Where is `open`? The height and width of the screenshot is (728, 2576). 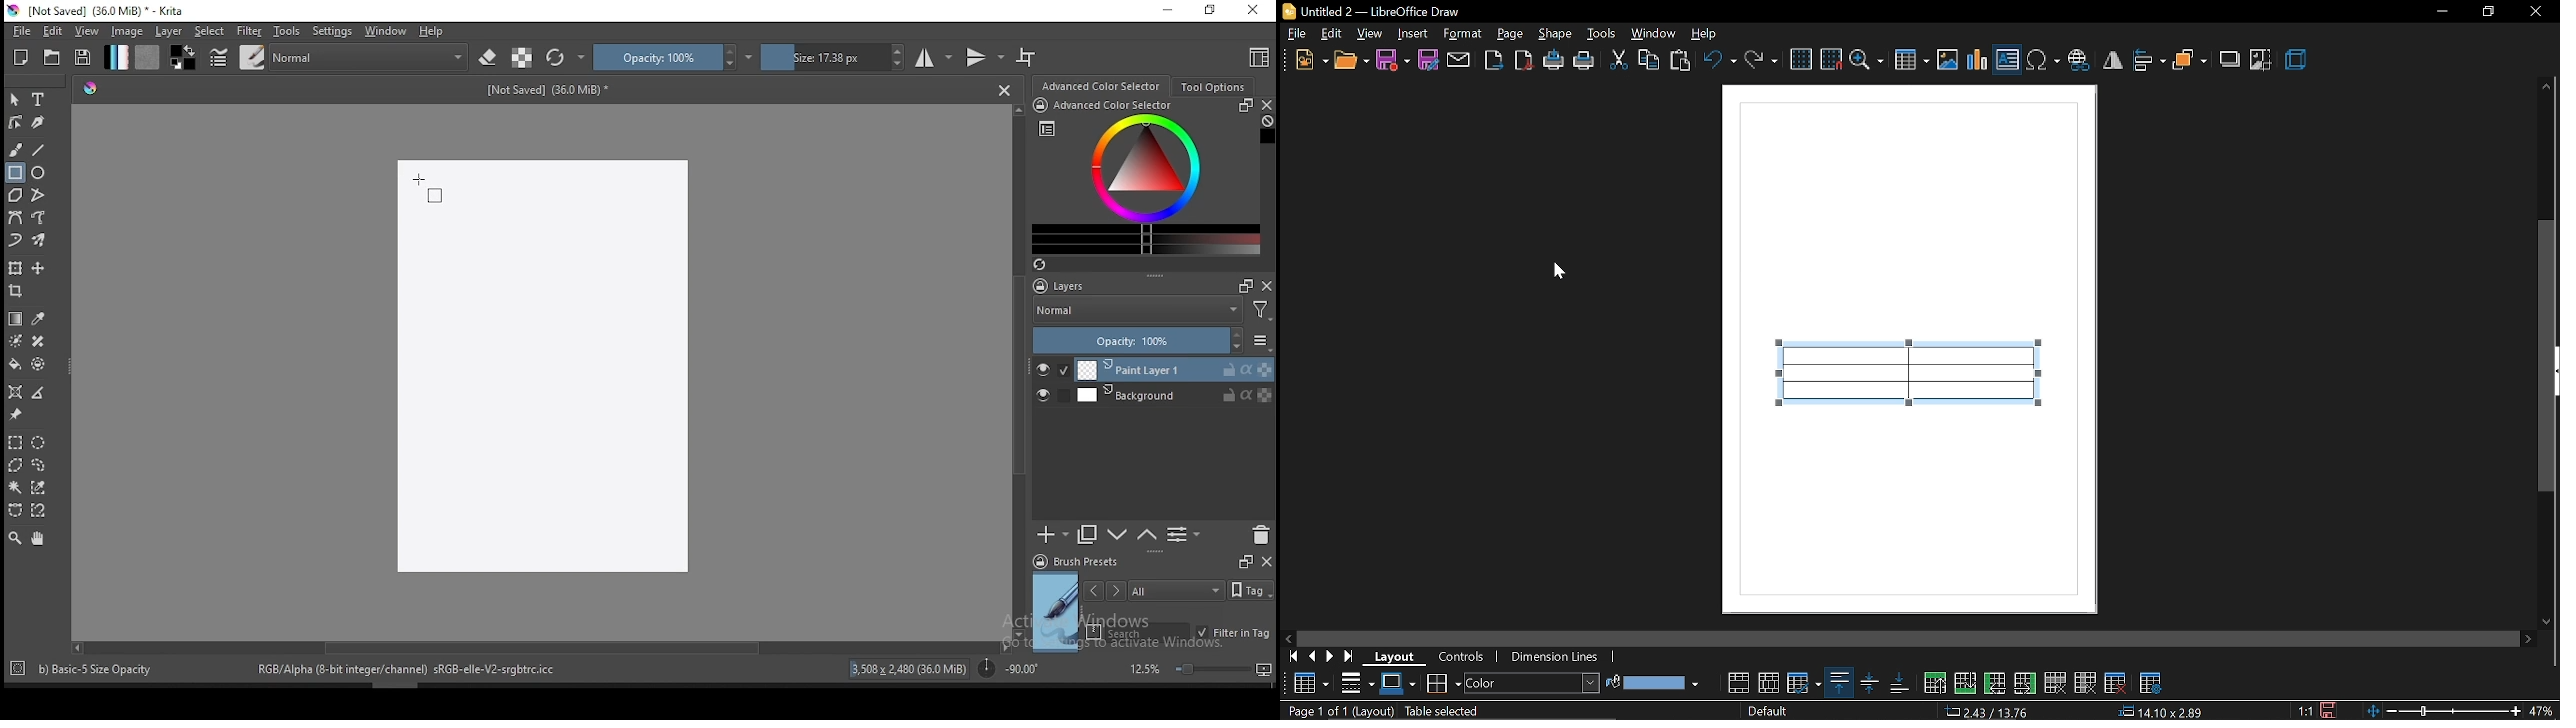
open is located at coordinates (52, 57).